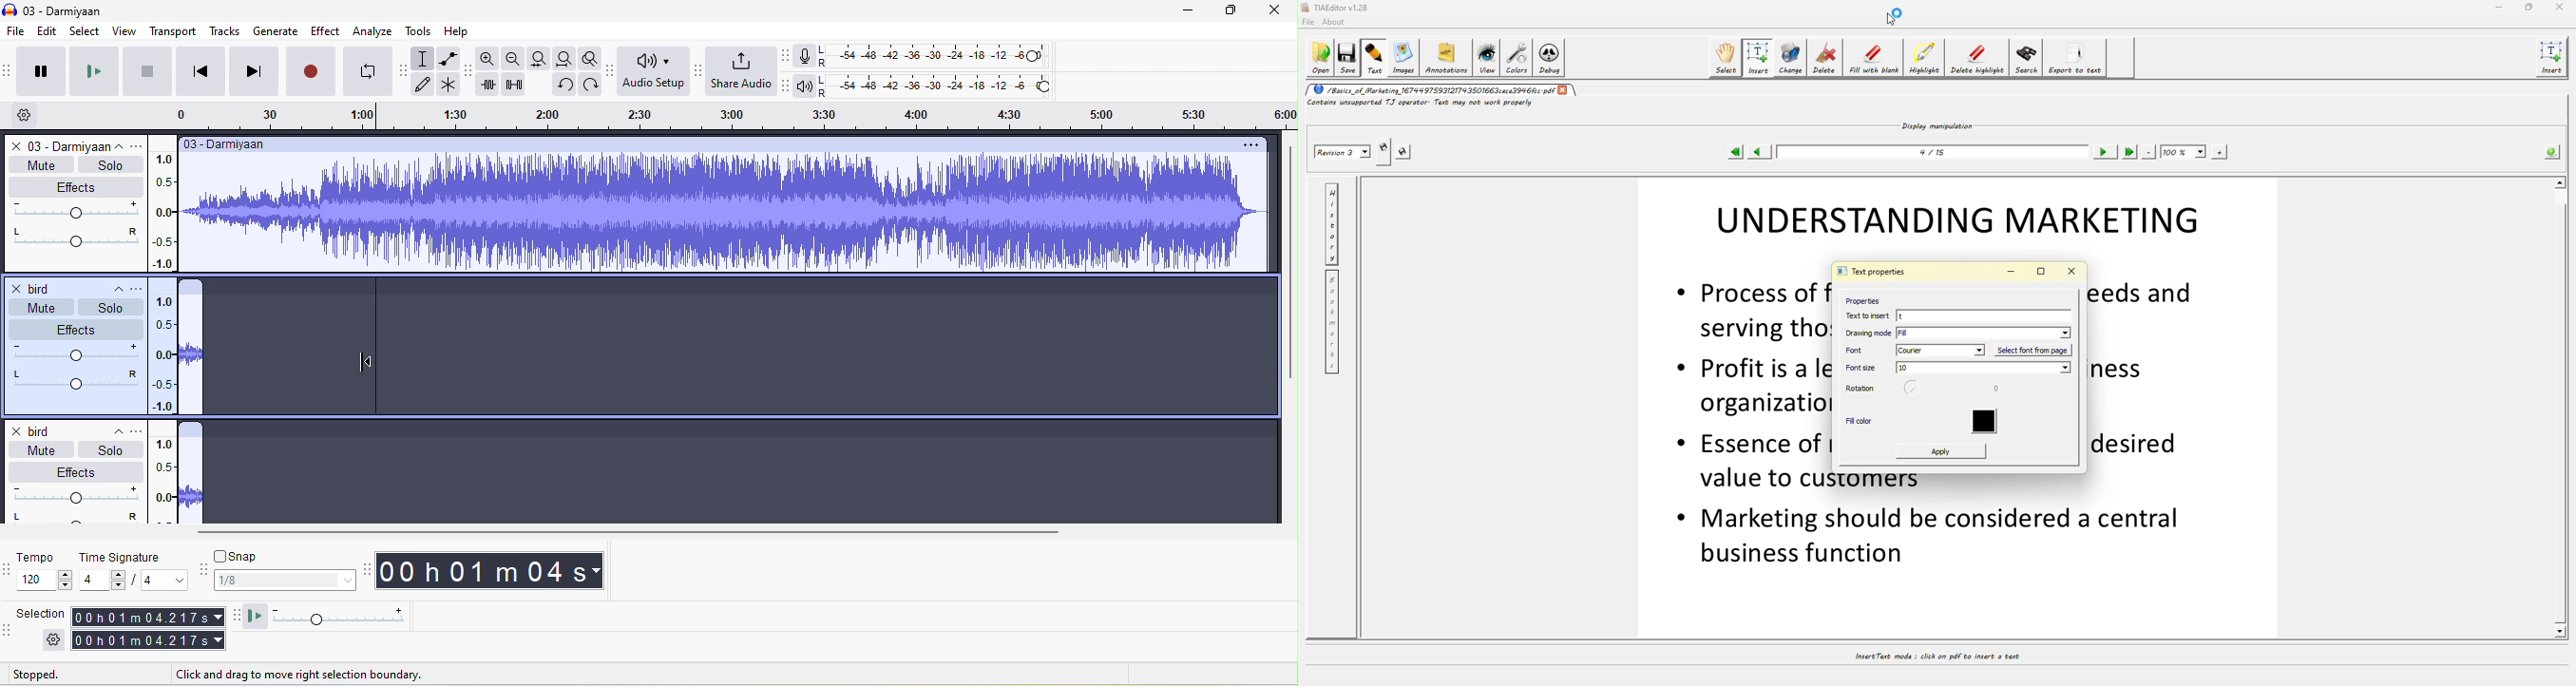 This screenshot has width=2576, height=700. I want to click on collapse, so click(111, 286).